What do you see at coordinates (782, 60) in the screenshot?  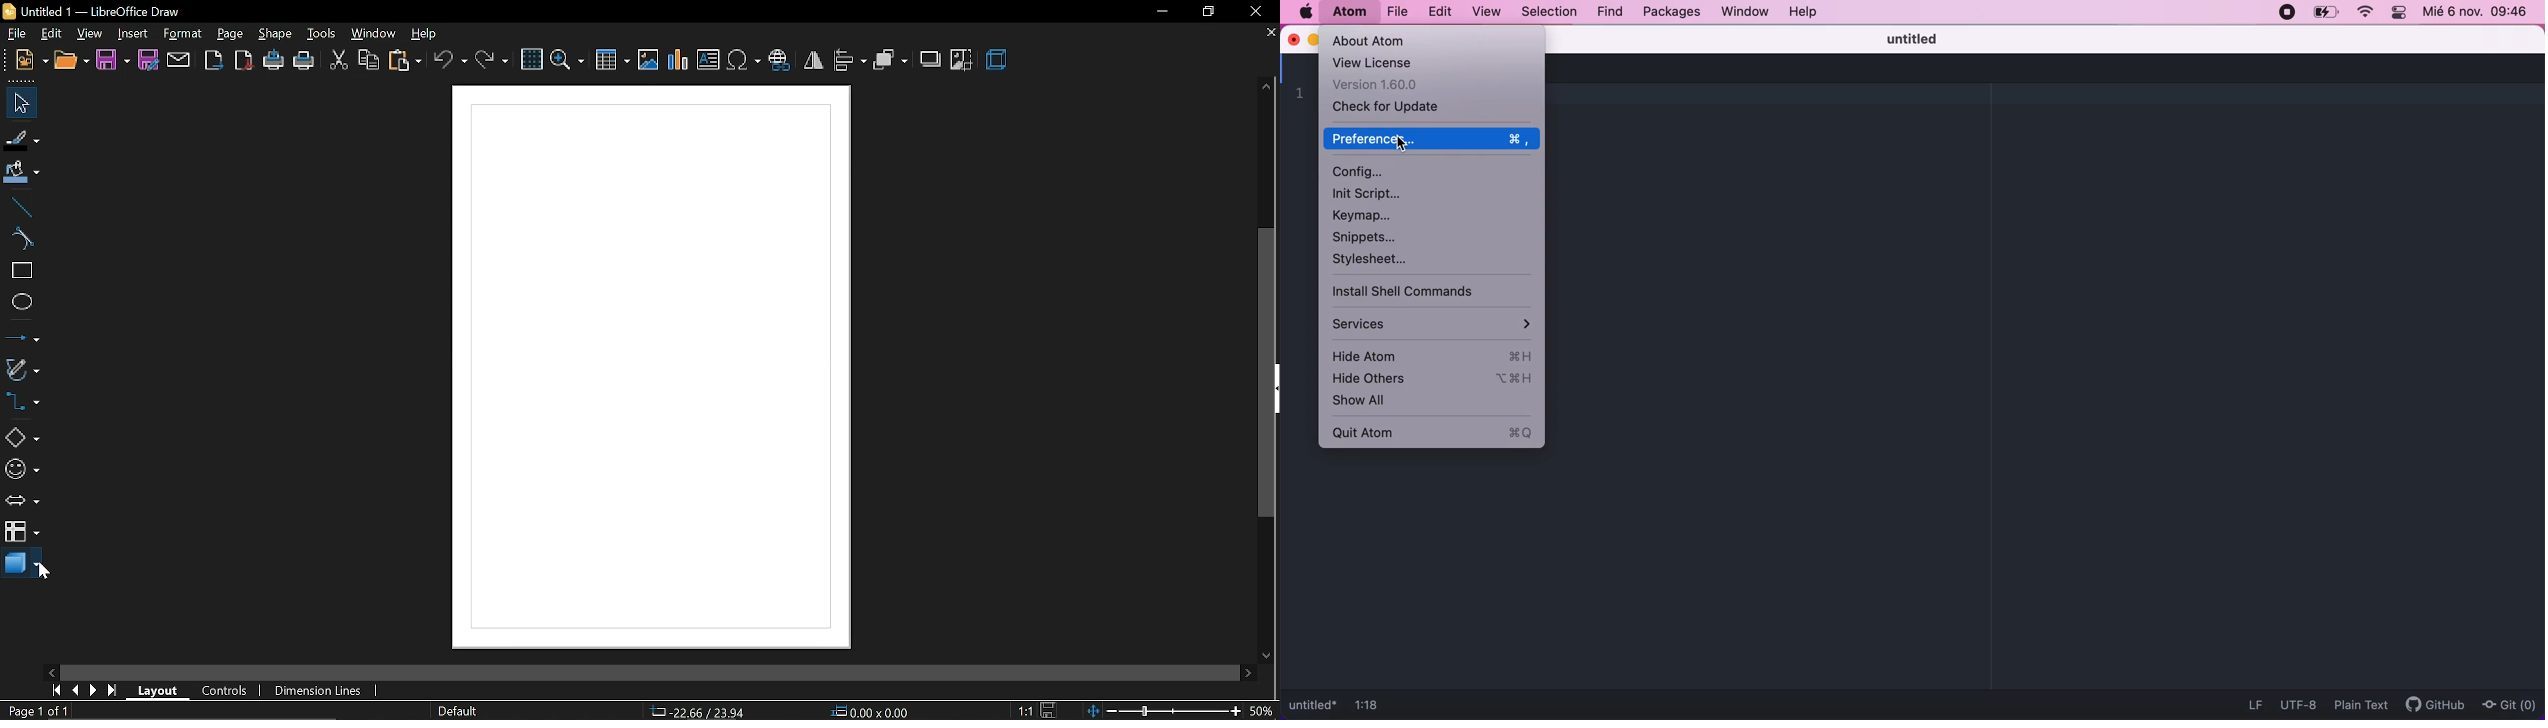 I see `insert hyperlink` at bounding box center [782, 60].